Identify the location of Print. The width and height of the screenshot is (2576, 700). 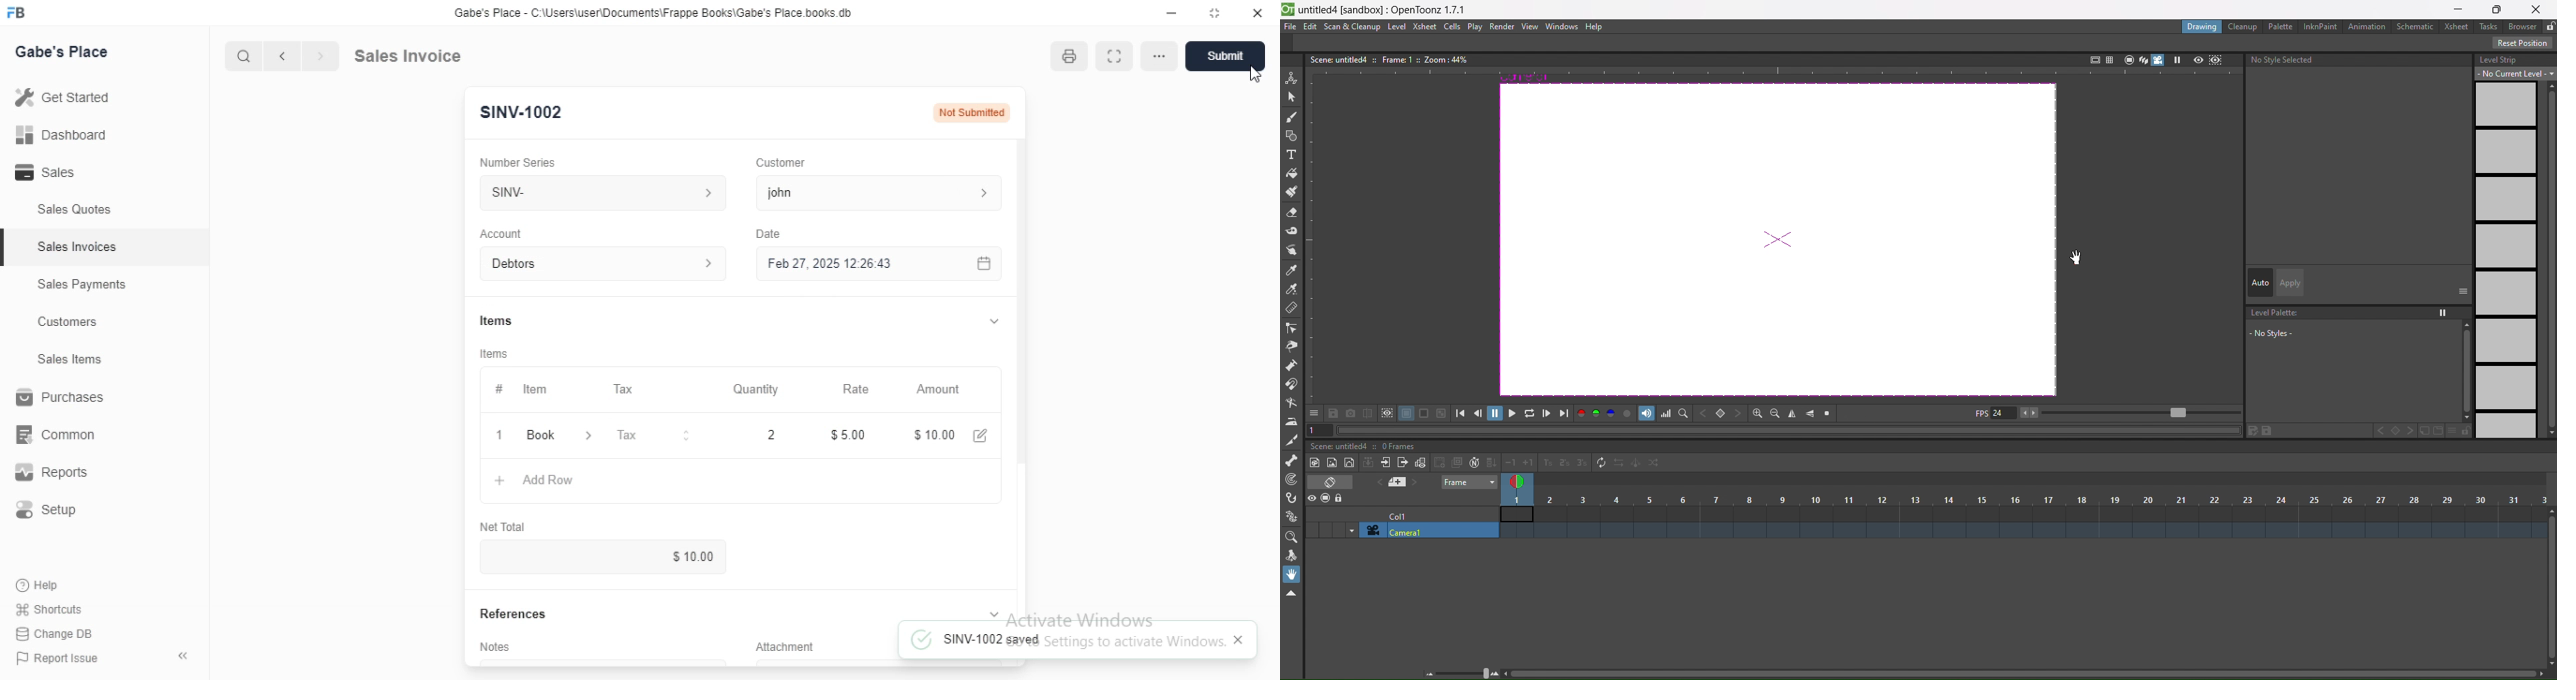
(1070, 55).